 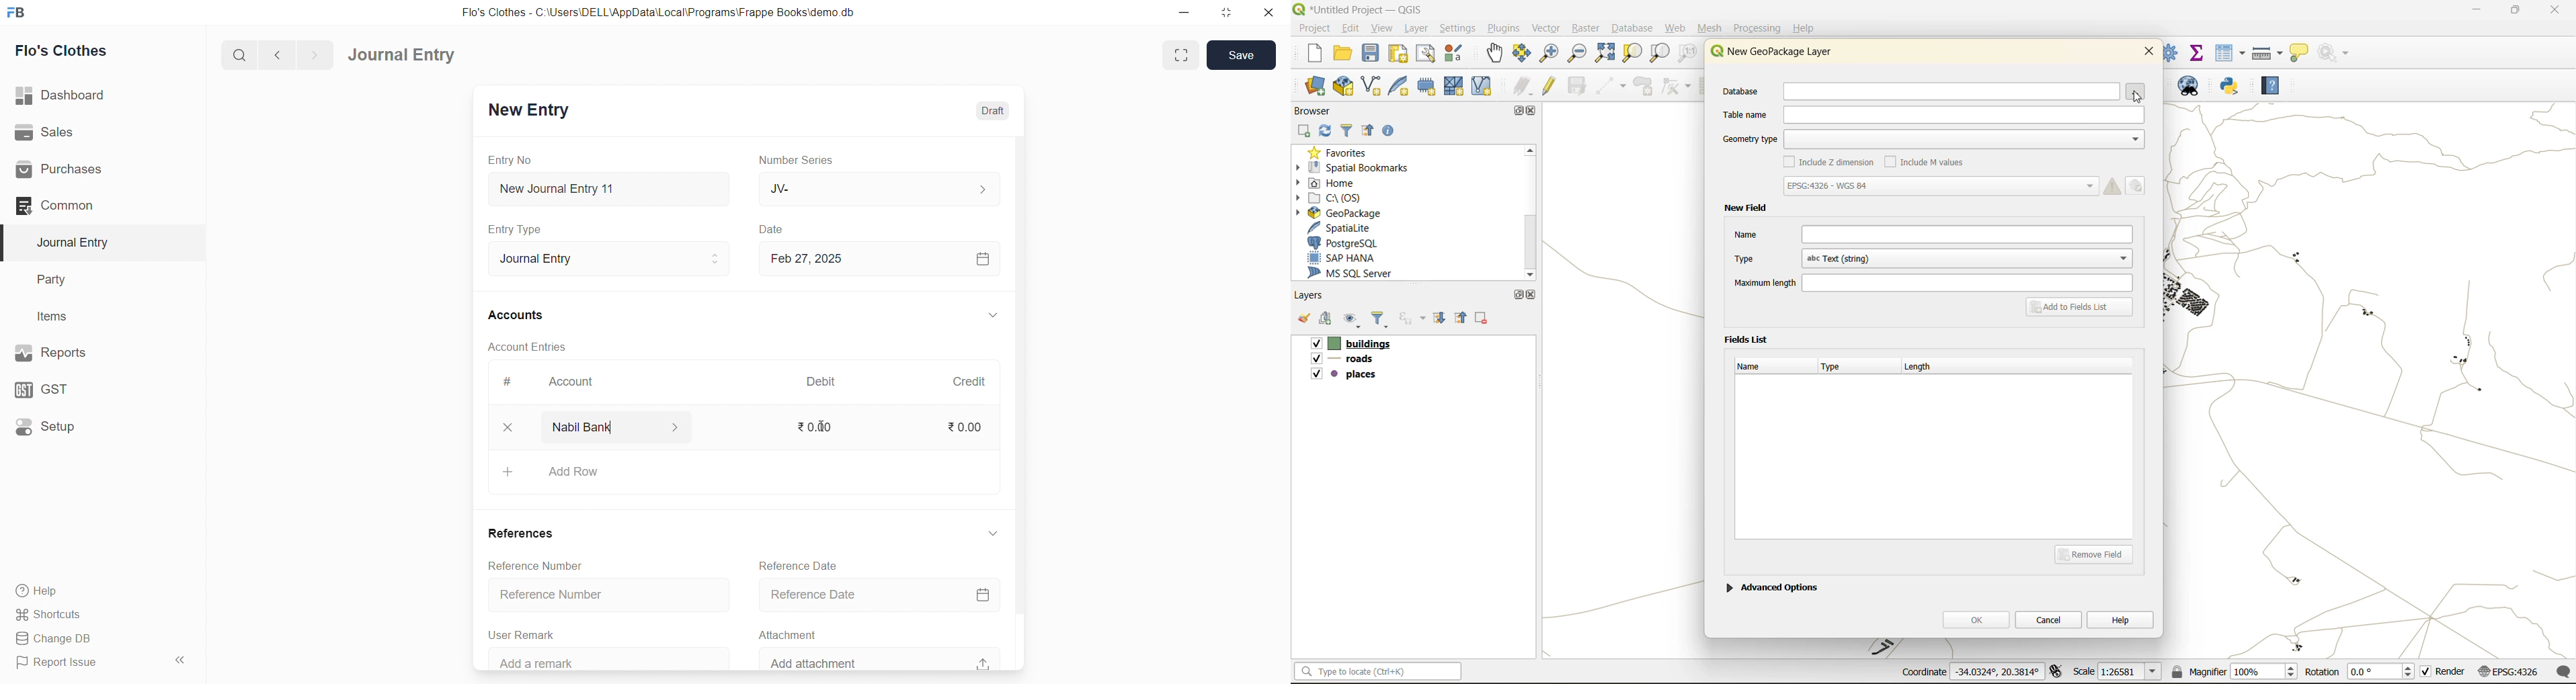 I want to click on database, so click(x=1636, y=29).